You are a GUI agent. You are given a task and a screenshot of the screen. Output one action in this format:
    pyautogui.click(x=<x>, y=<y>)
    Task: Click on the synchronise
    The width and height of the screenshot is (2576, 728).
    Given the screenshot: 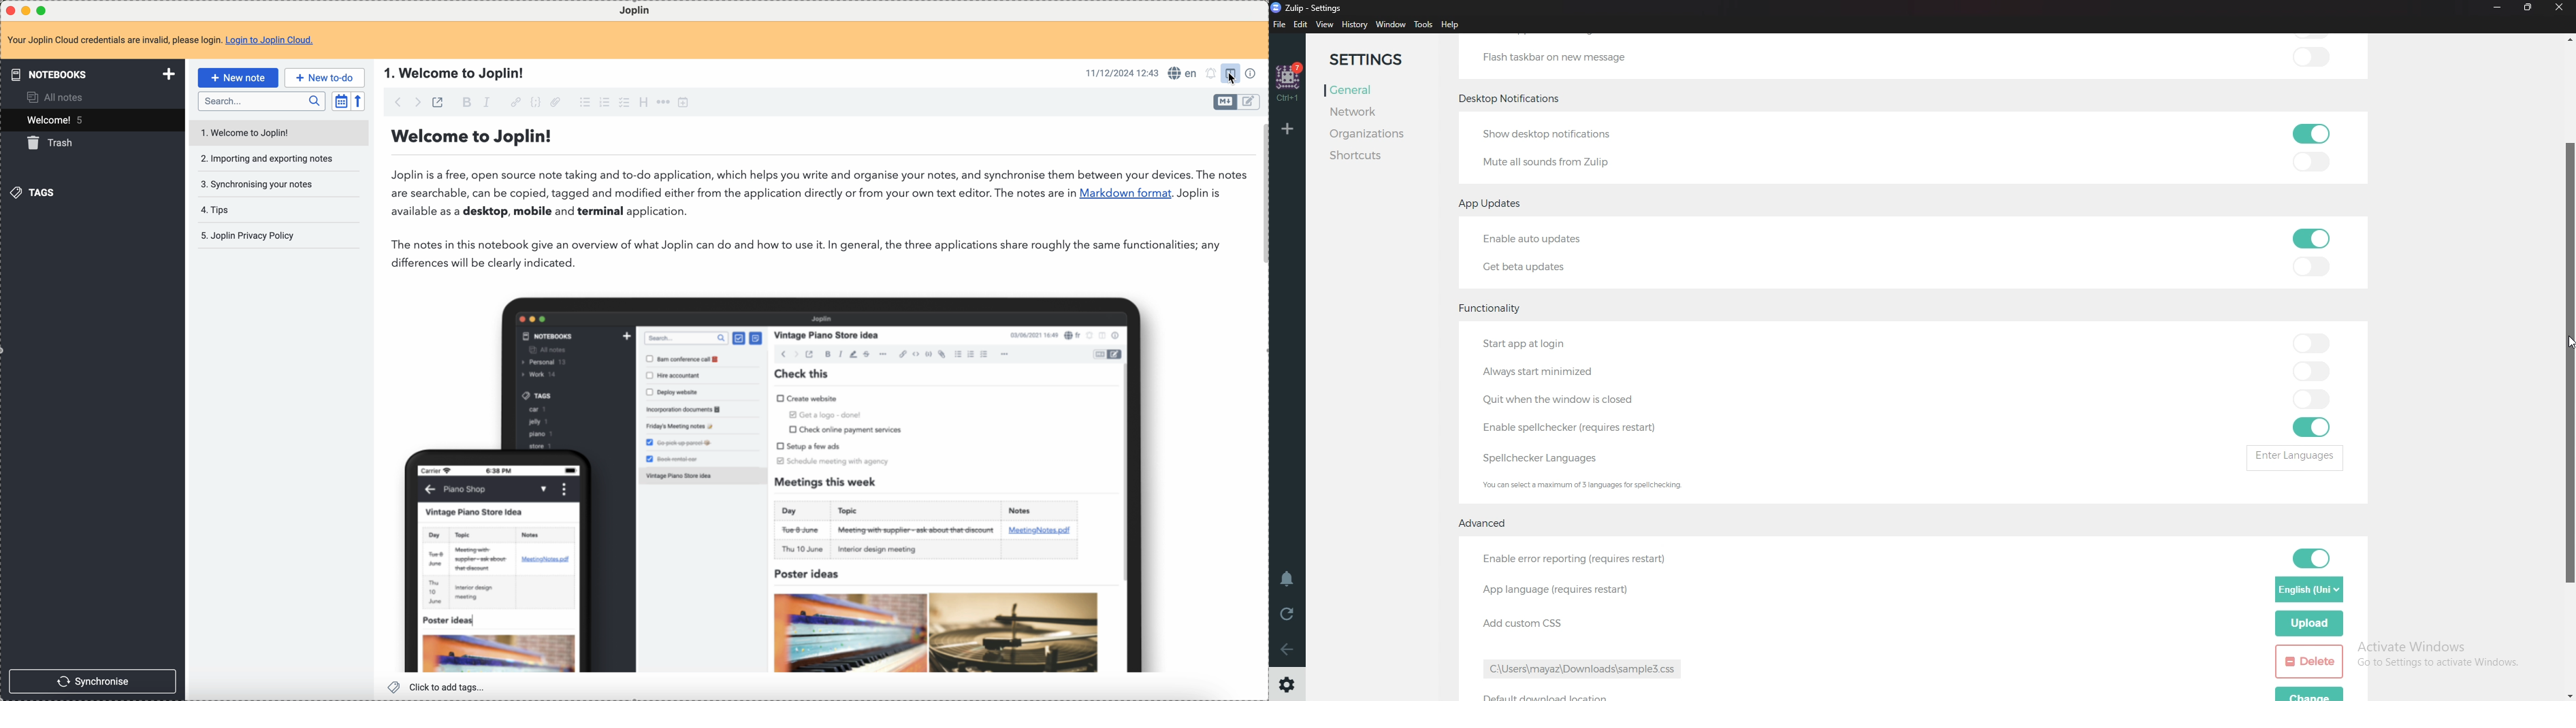 What is the action you would take?
    pyautogui.click(x=94, y=681)
    